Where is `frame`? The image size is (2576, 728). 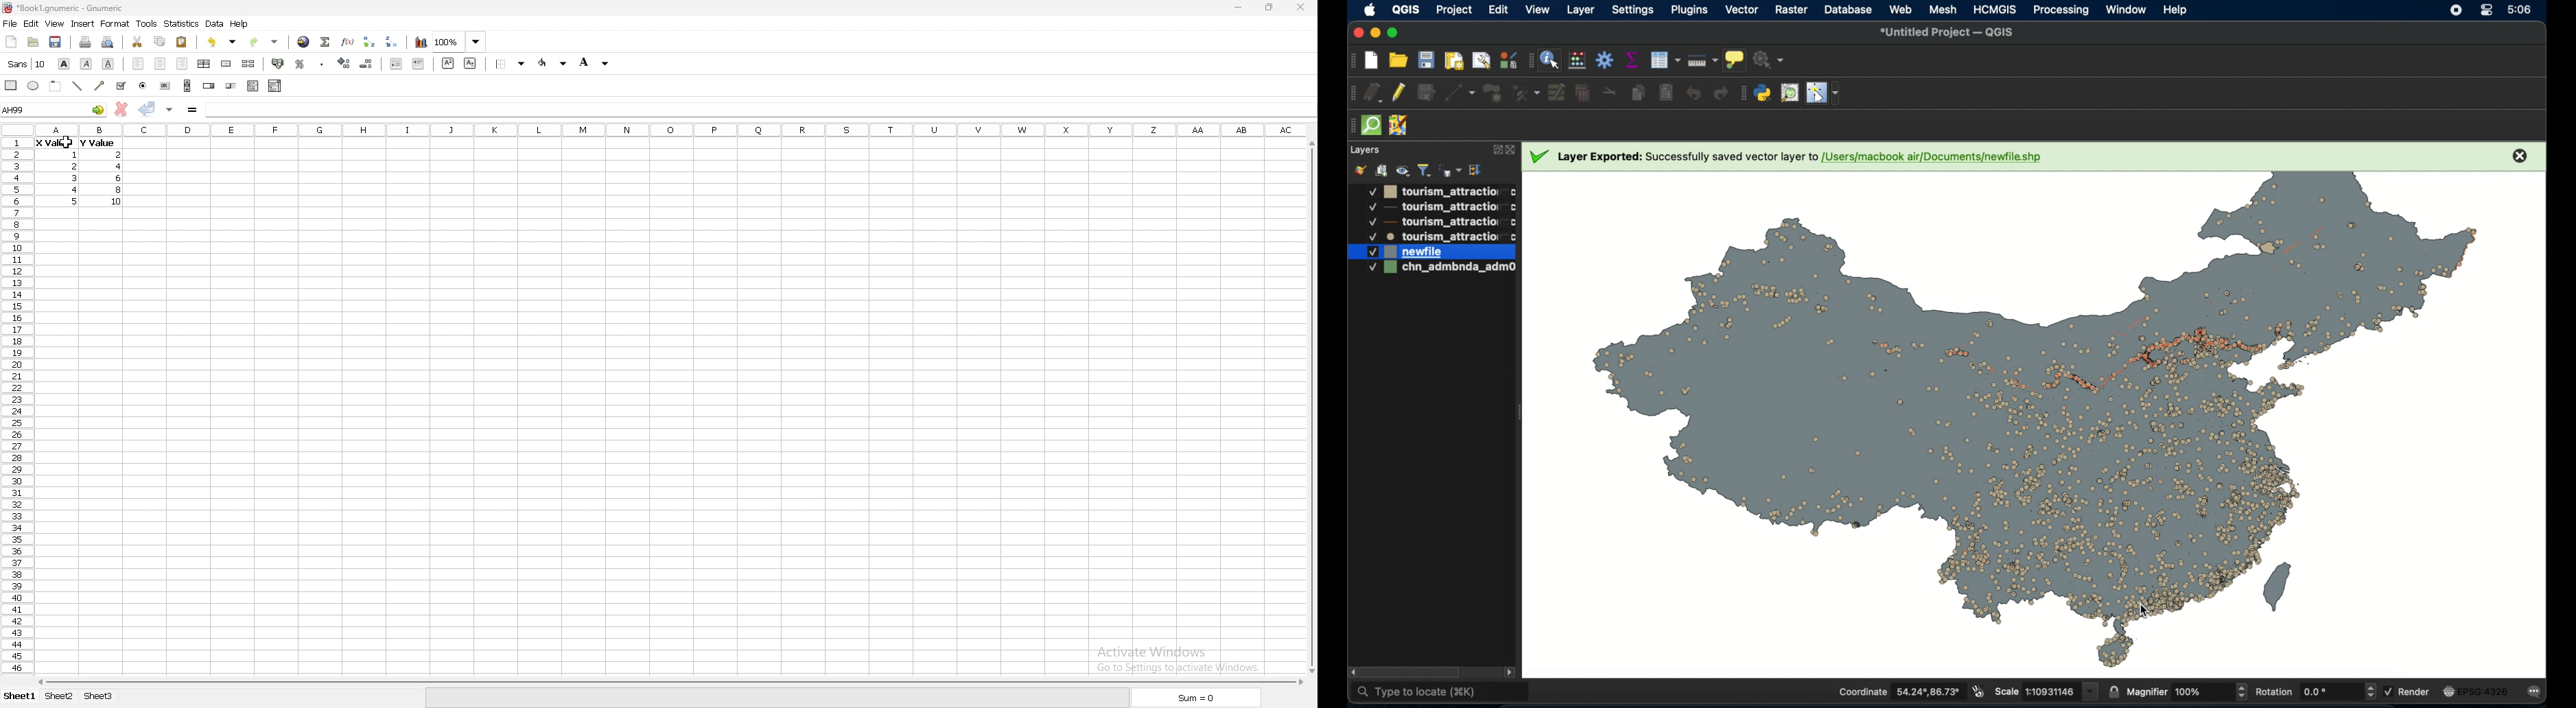 frame is located at coordinates (56, 85).